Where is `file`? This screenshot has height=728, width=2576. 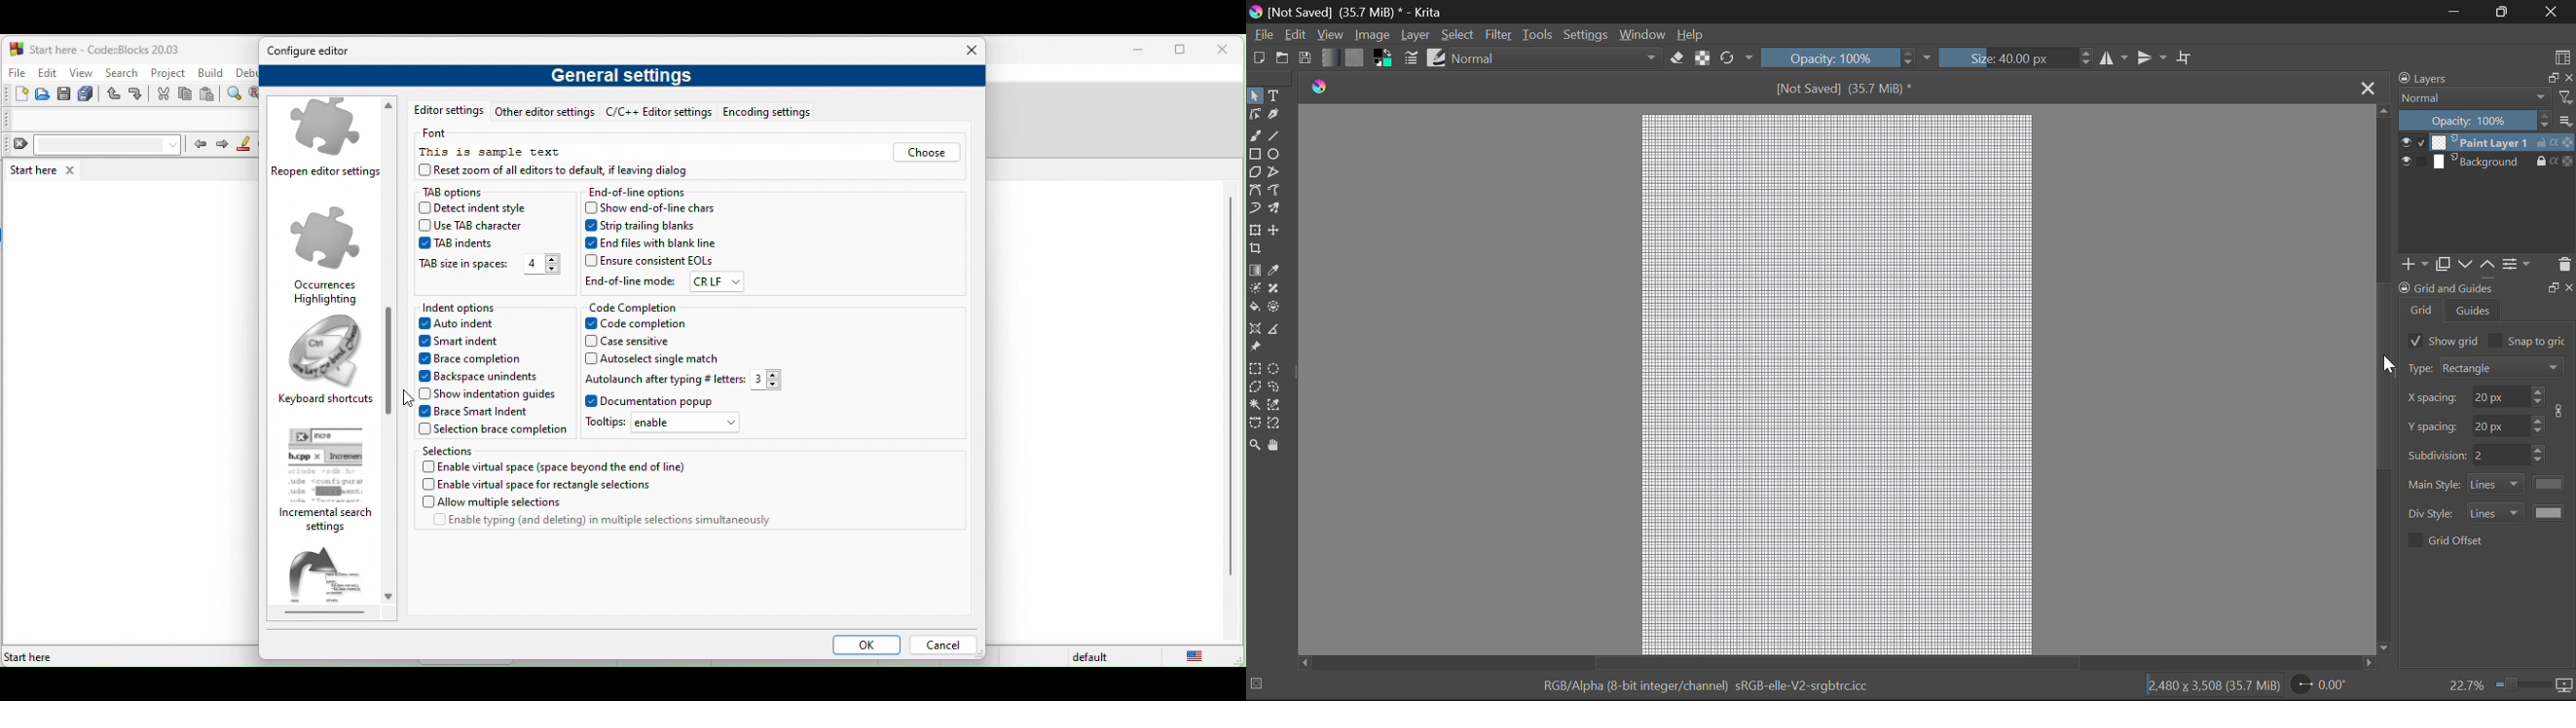 file is located at coordinates (16, 70).